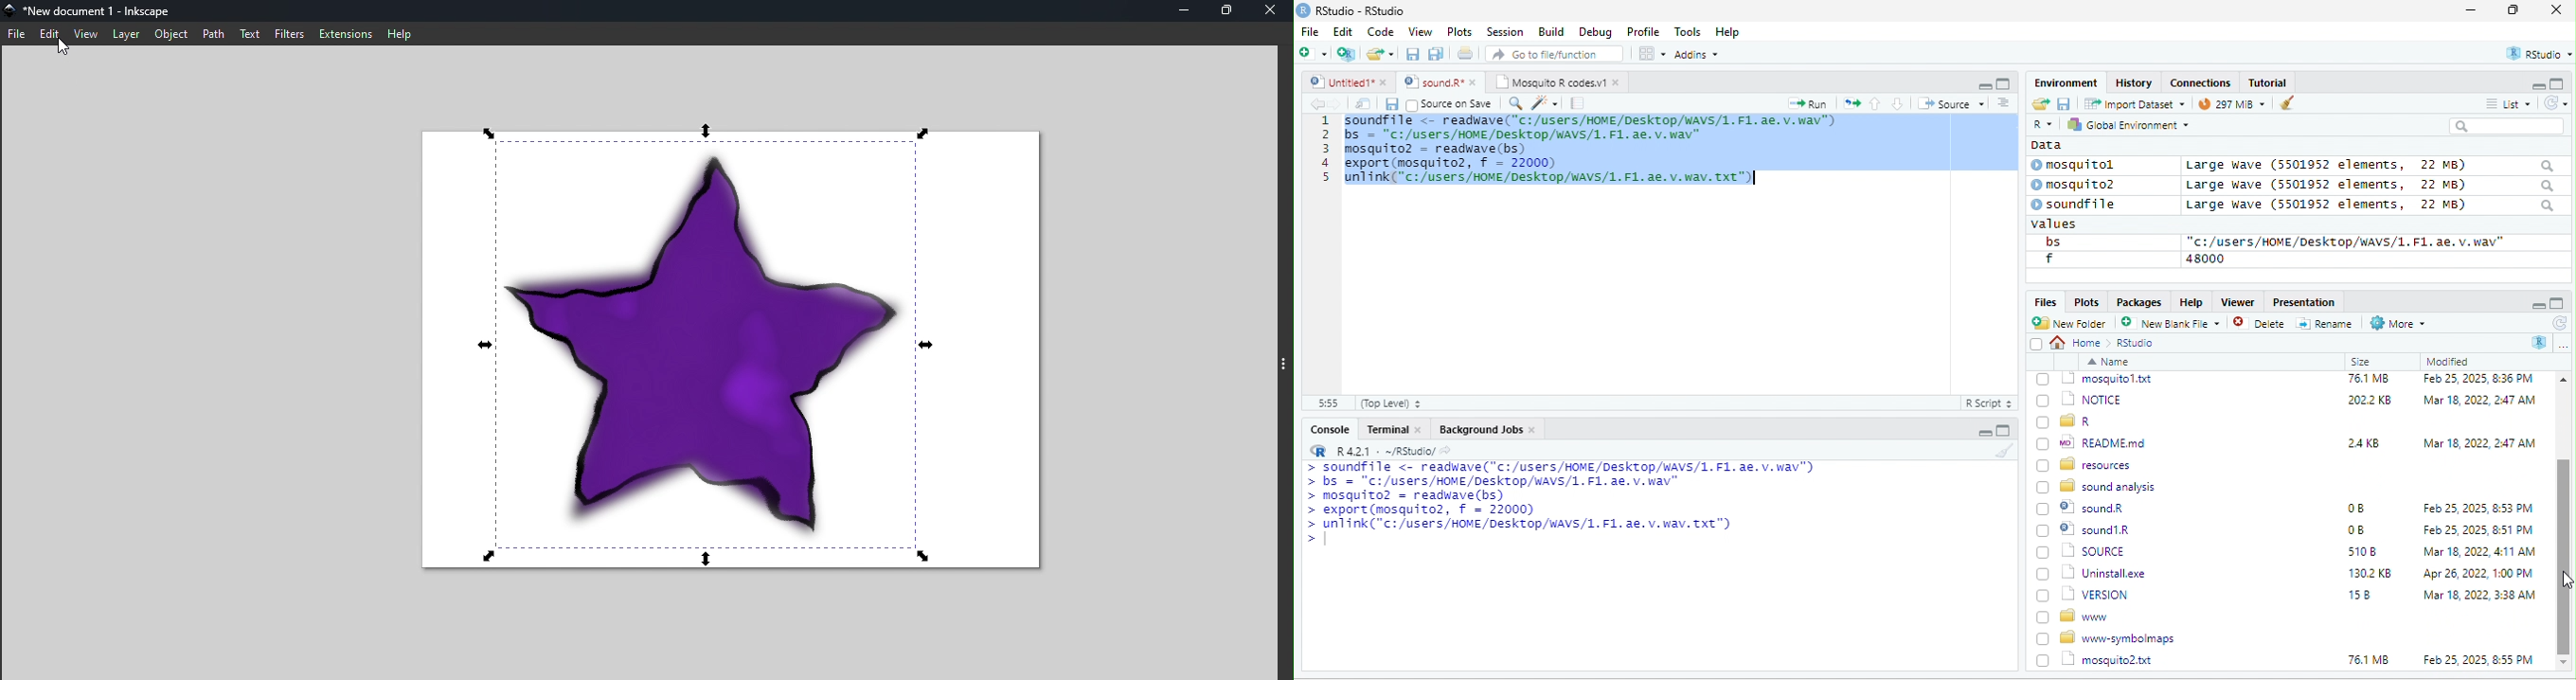  What do you see at coordinates (1320, 105) in the screenshot?
I see `back` at bounding box center [1320, 105].